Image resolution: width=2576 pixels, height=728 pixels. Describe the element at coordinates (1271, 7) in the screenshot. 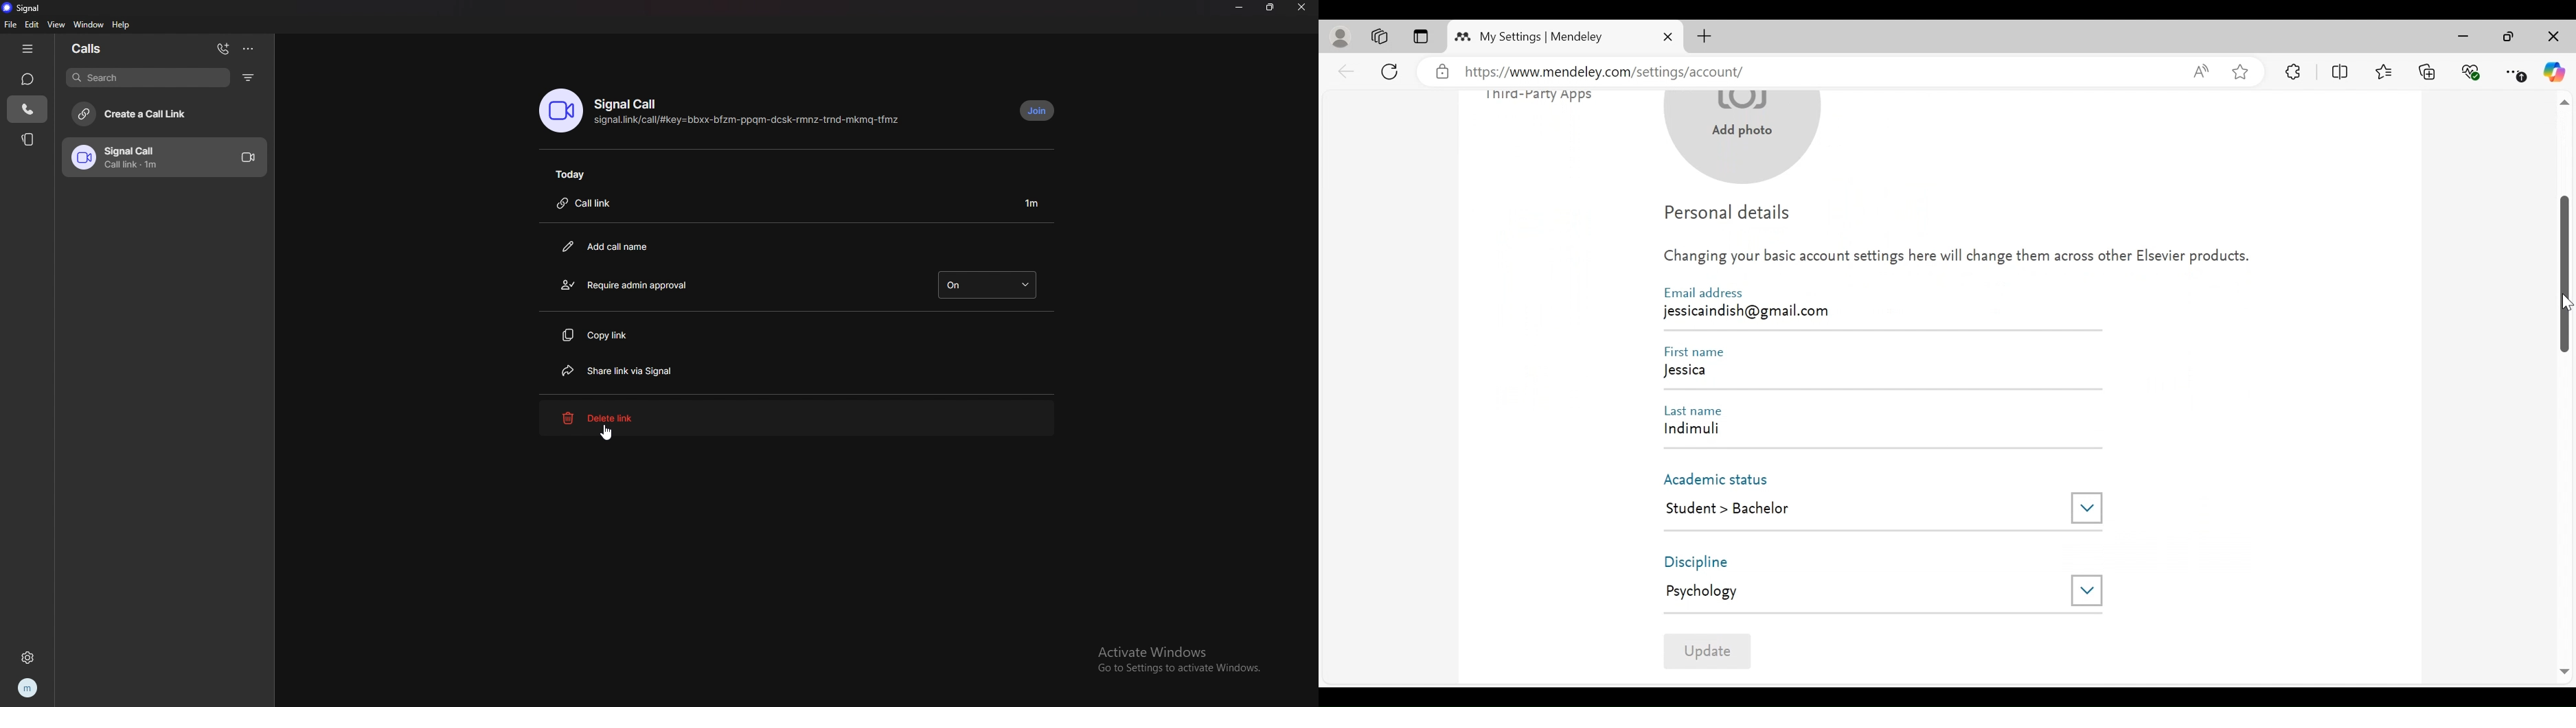

I see `resize` at that location.